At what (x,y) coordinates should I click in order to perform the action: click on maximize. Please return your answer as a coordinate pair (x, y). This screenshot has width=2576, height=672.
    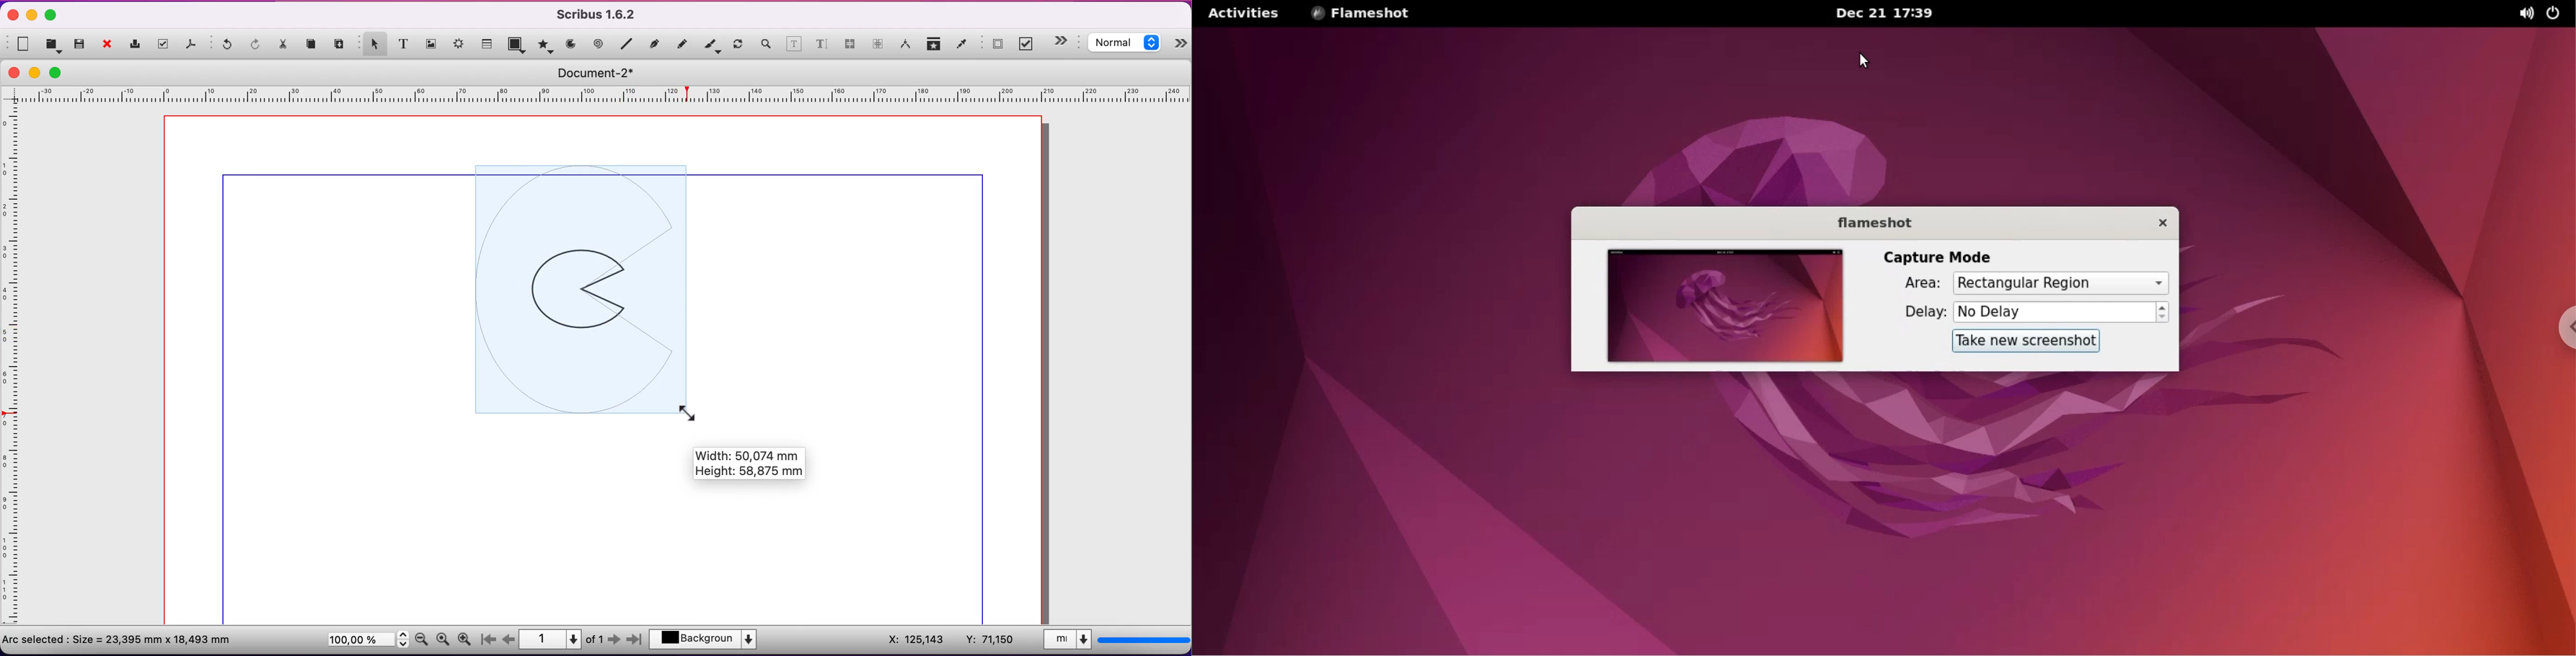
    Looking at the image, I should click on (51, 16).